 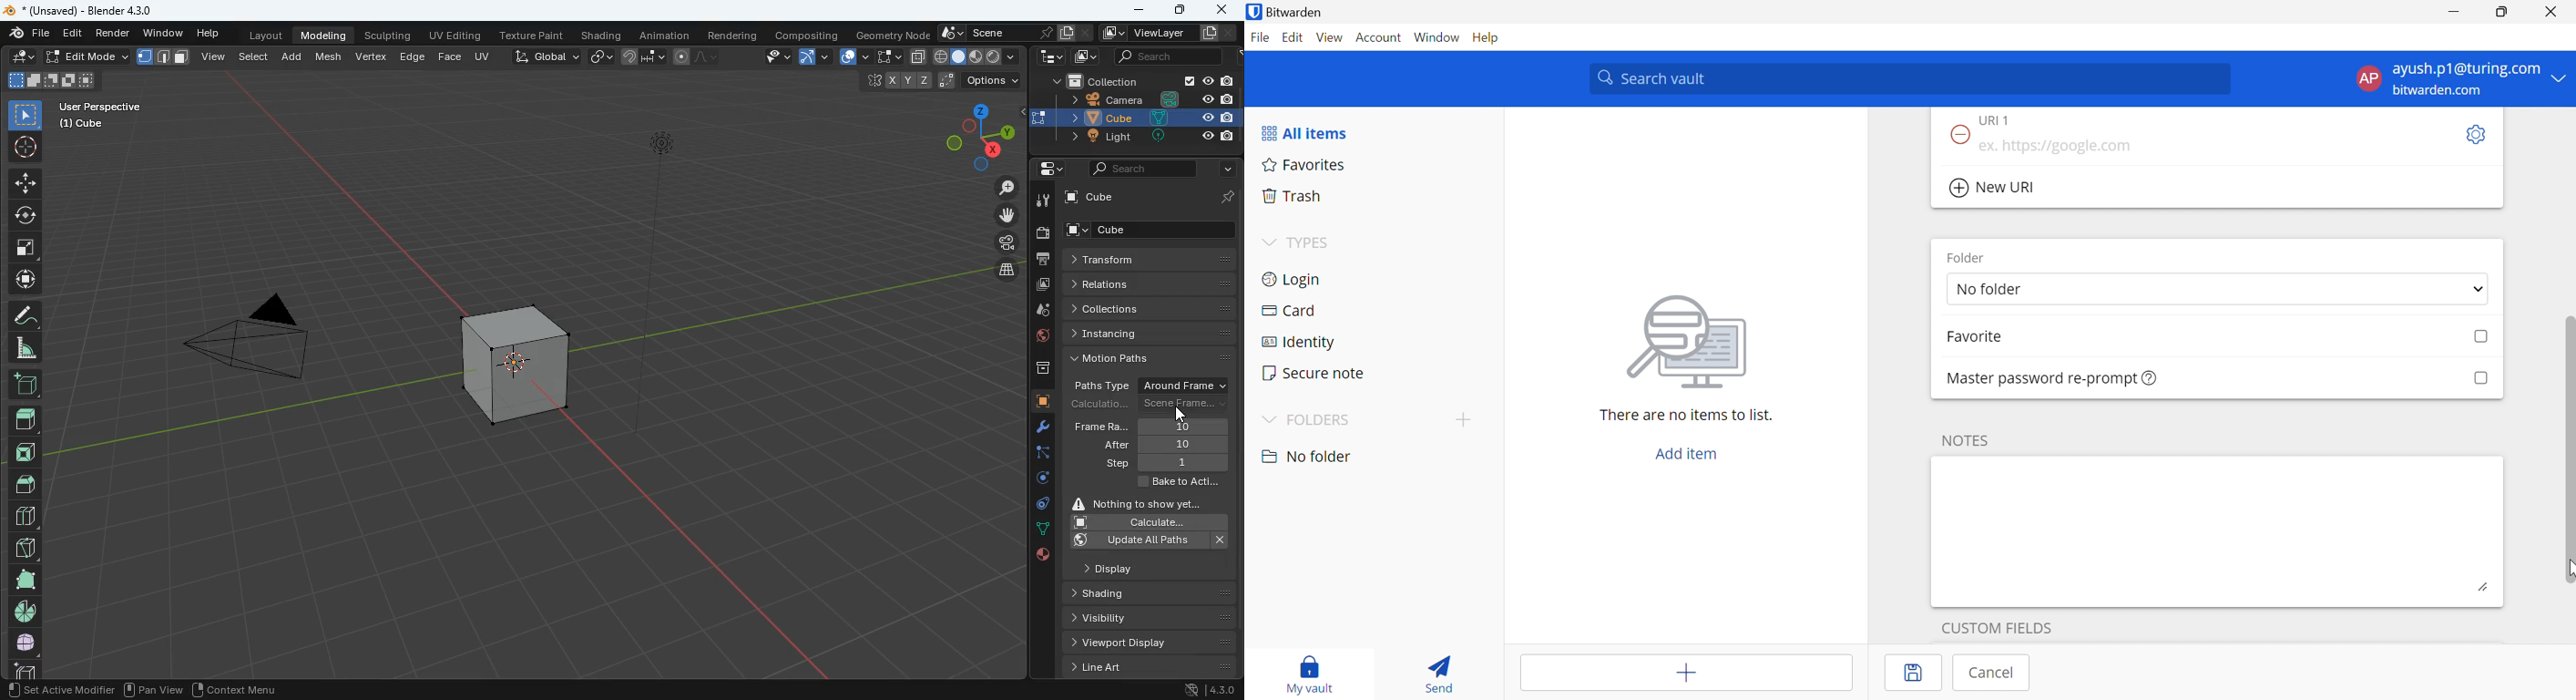 I want to click on step , so click(x=1165, y=464).